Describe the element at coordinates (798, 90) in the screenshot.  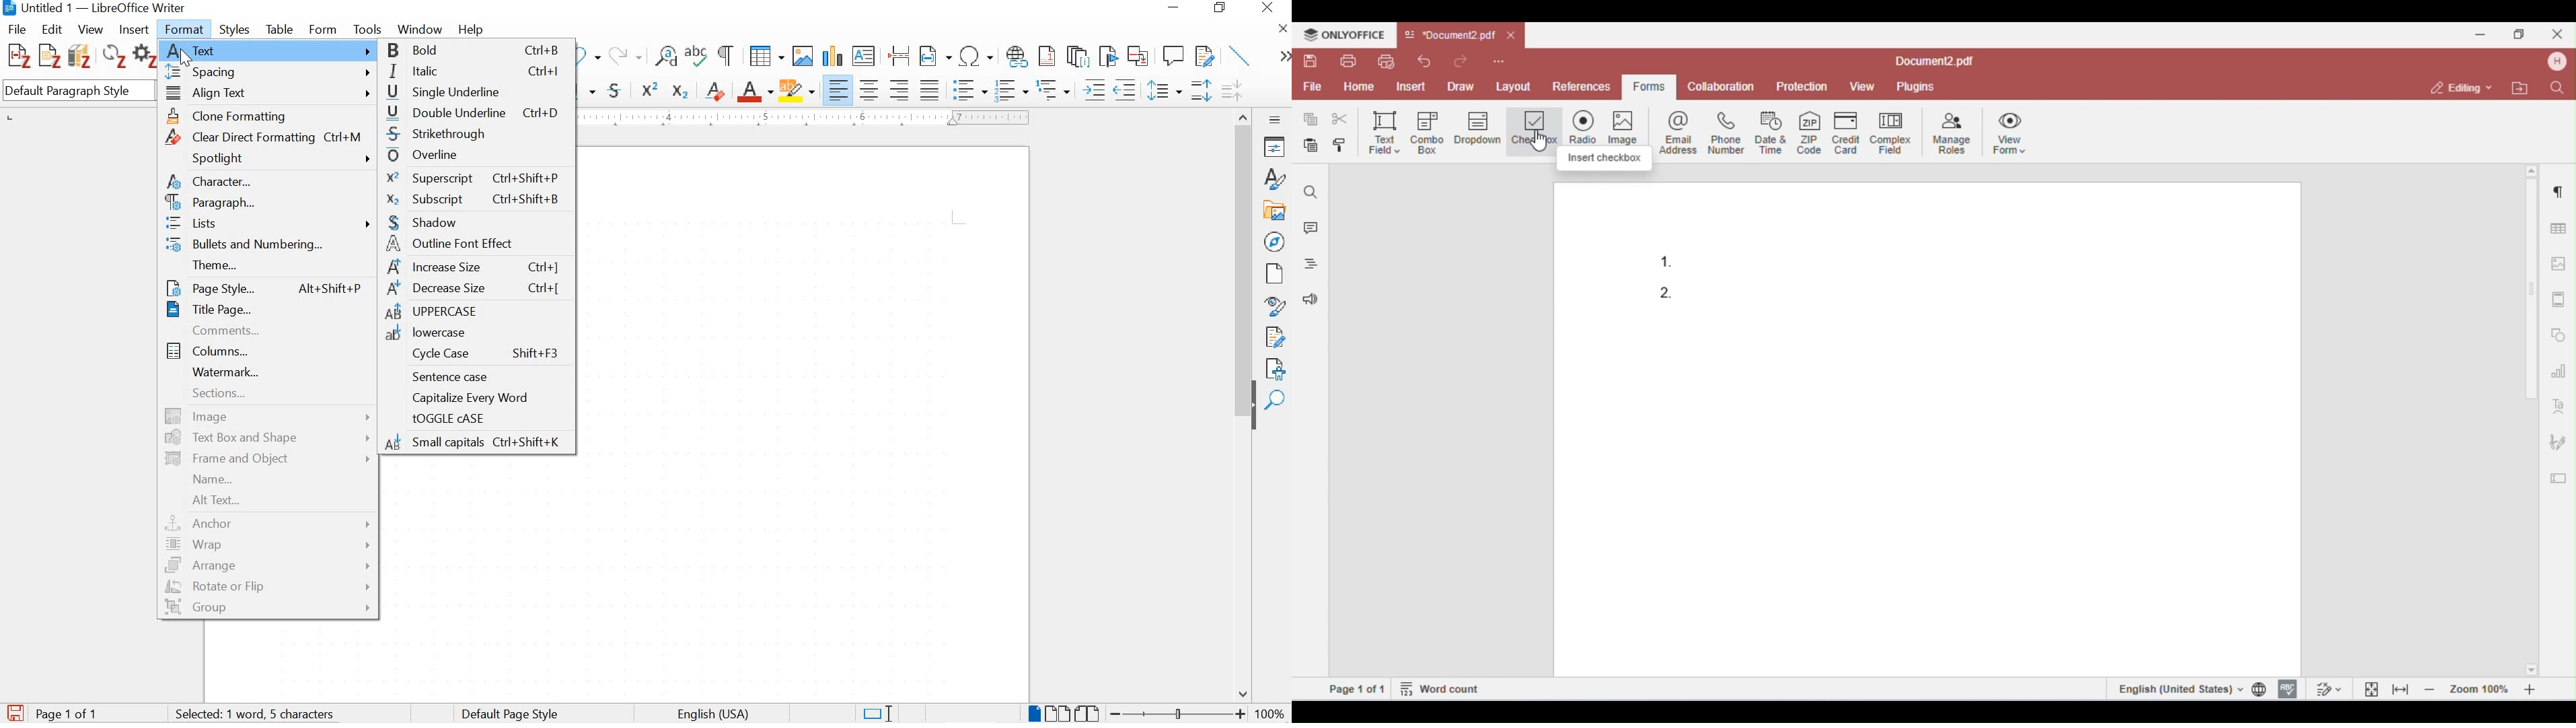
I see `character highlighting color` at that location.